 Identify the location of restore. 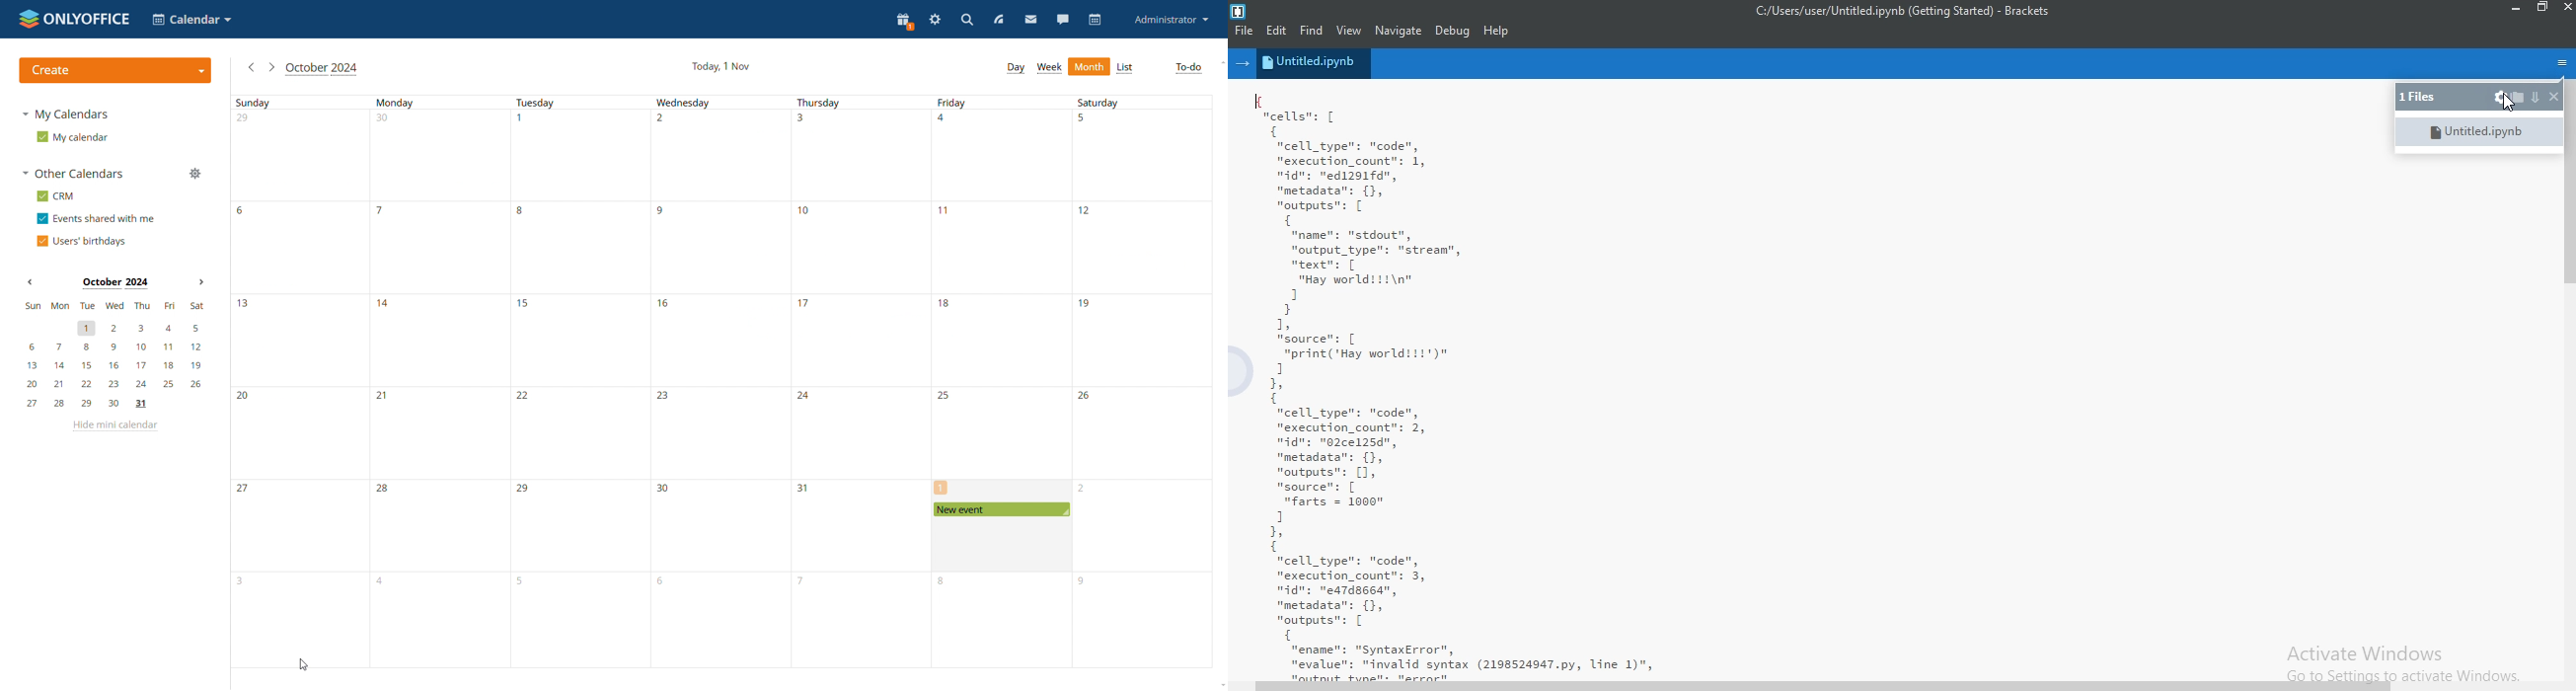
(2541, 10).